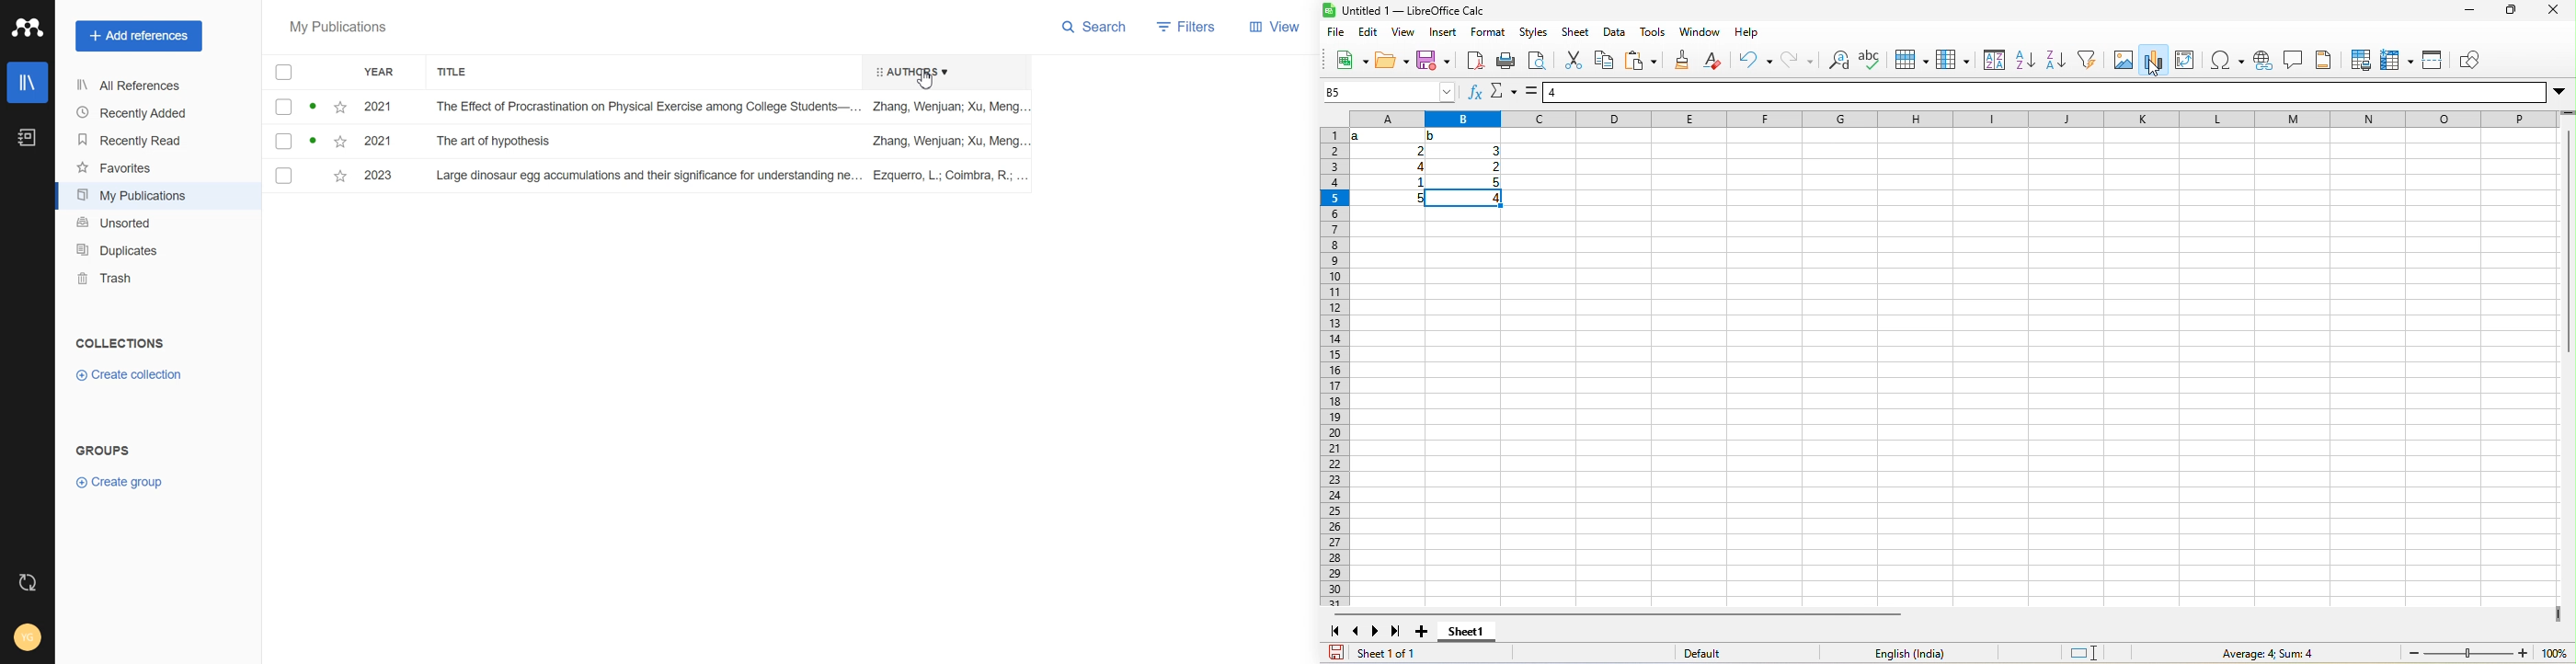 Image resolution: width=2576 pixels, height=672 pixels. Describe the element at coordinates (26, 582) in the screenshot. I see `Auto sync` at that location.